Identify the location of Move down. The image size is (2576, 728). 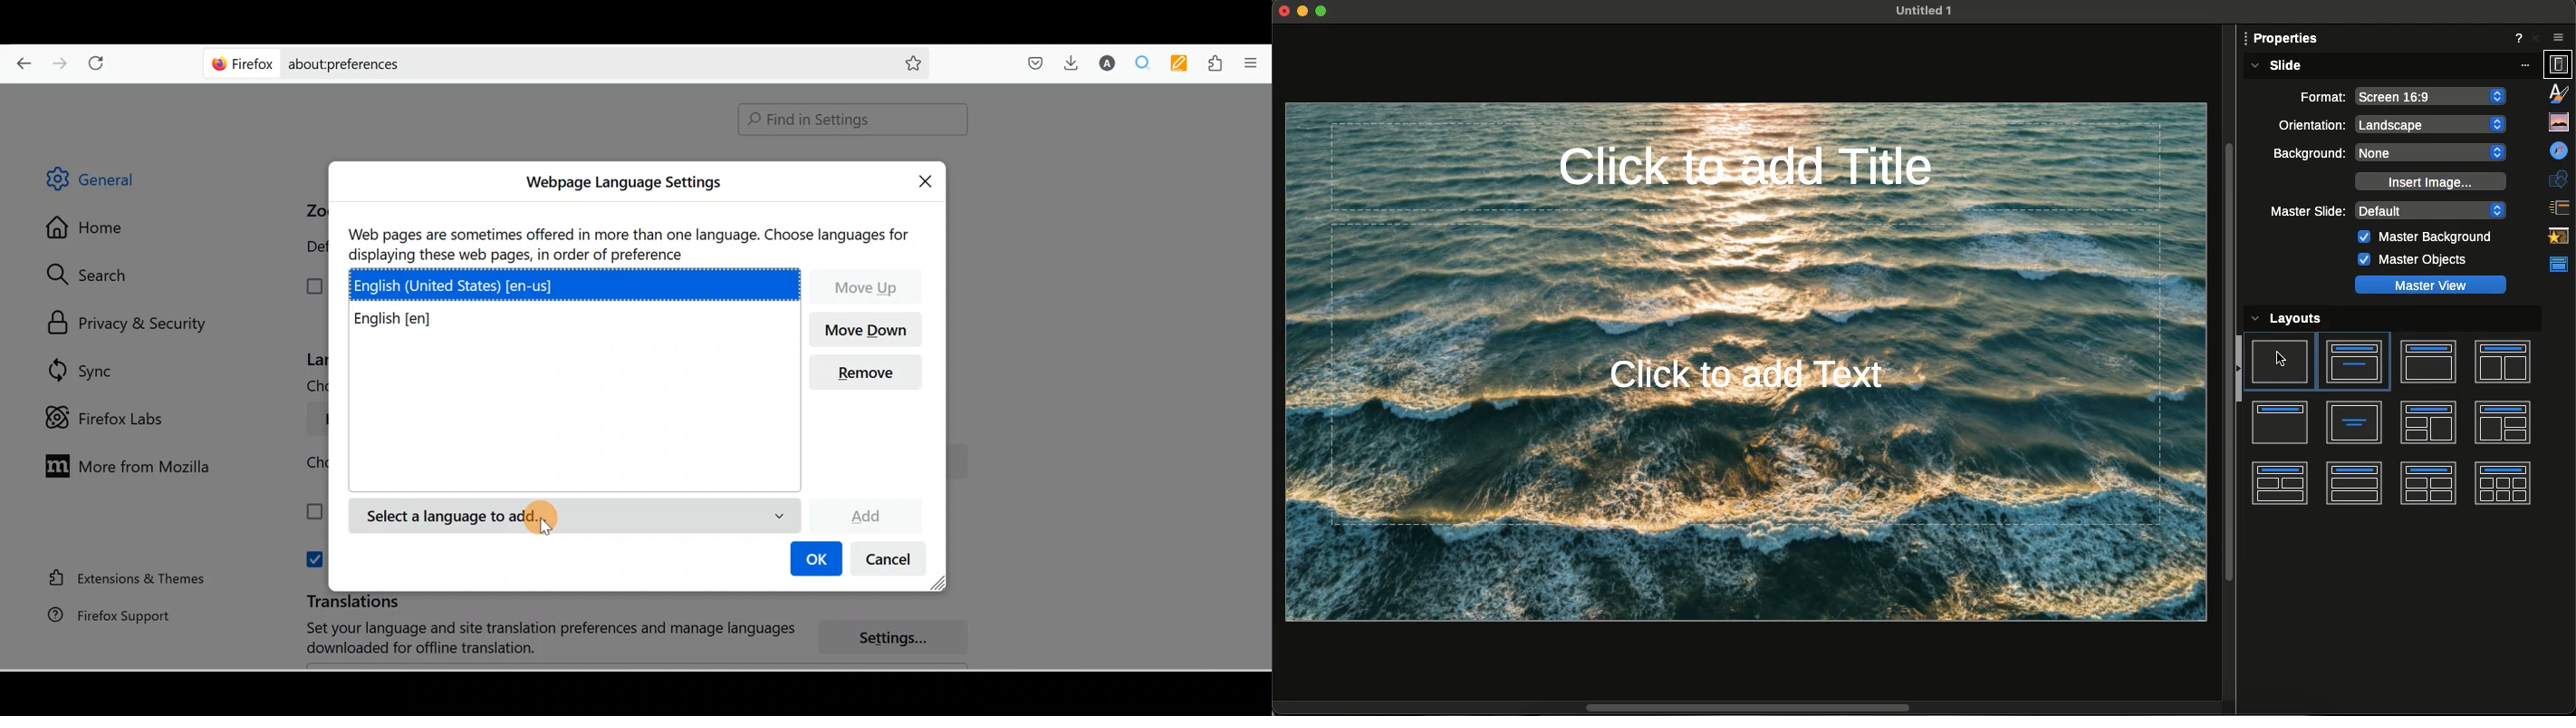
(869, 331).